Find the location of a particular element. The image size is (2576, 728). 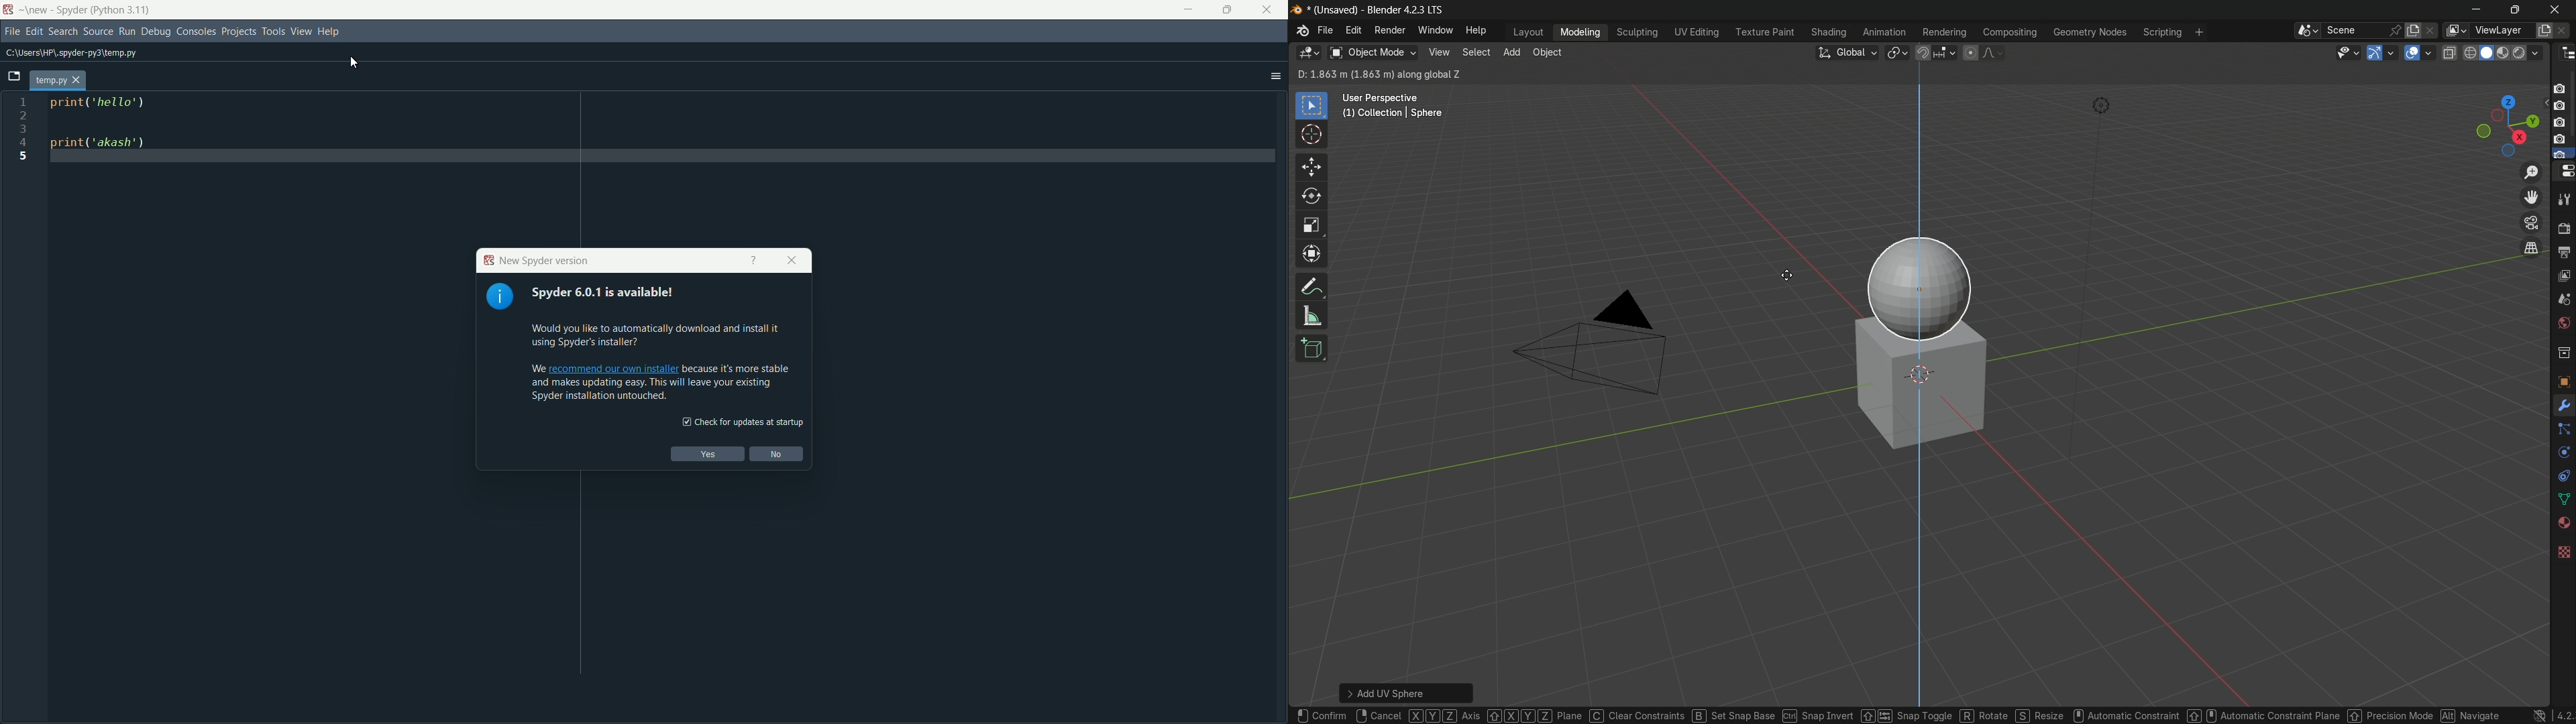

animation menu is located at coordinates (1886, 32).